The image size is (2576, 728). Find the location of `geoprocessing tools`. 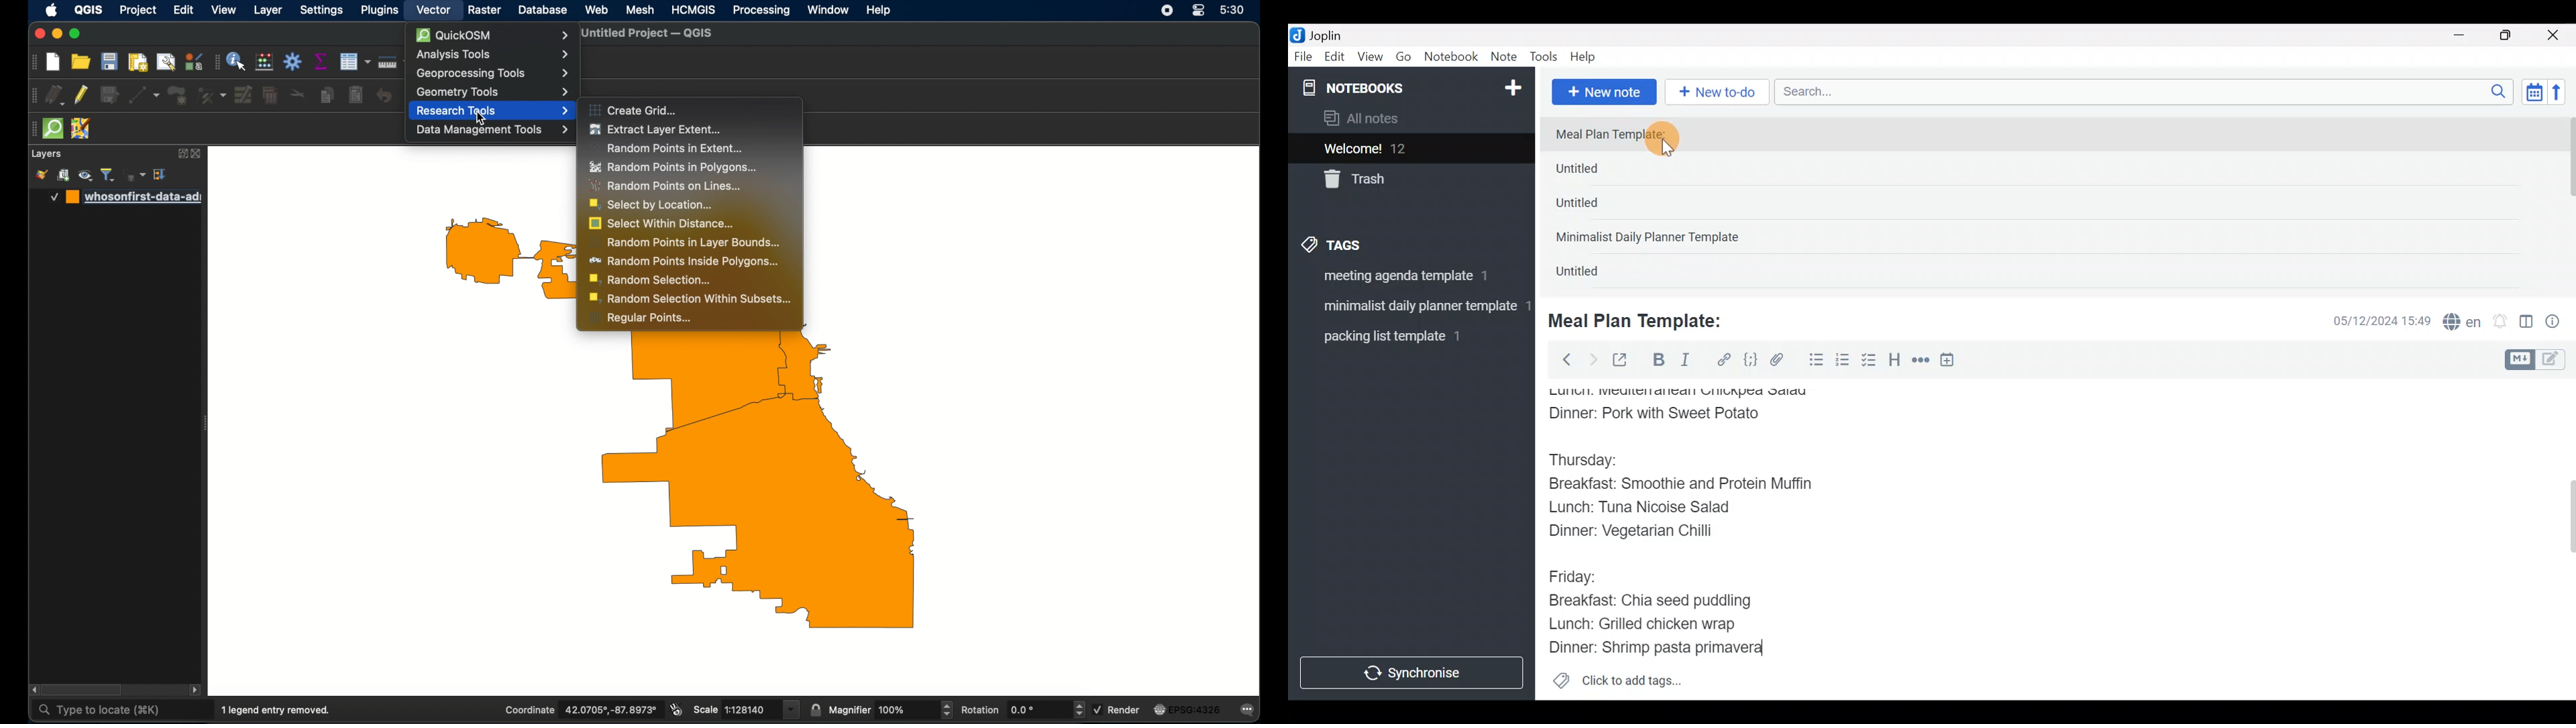

geoprocessing tools is located at coordinates (491, 72).